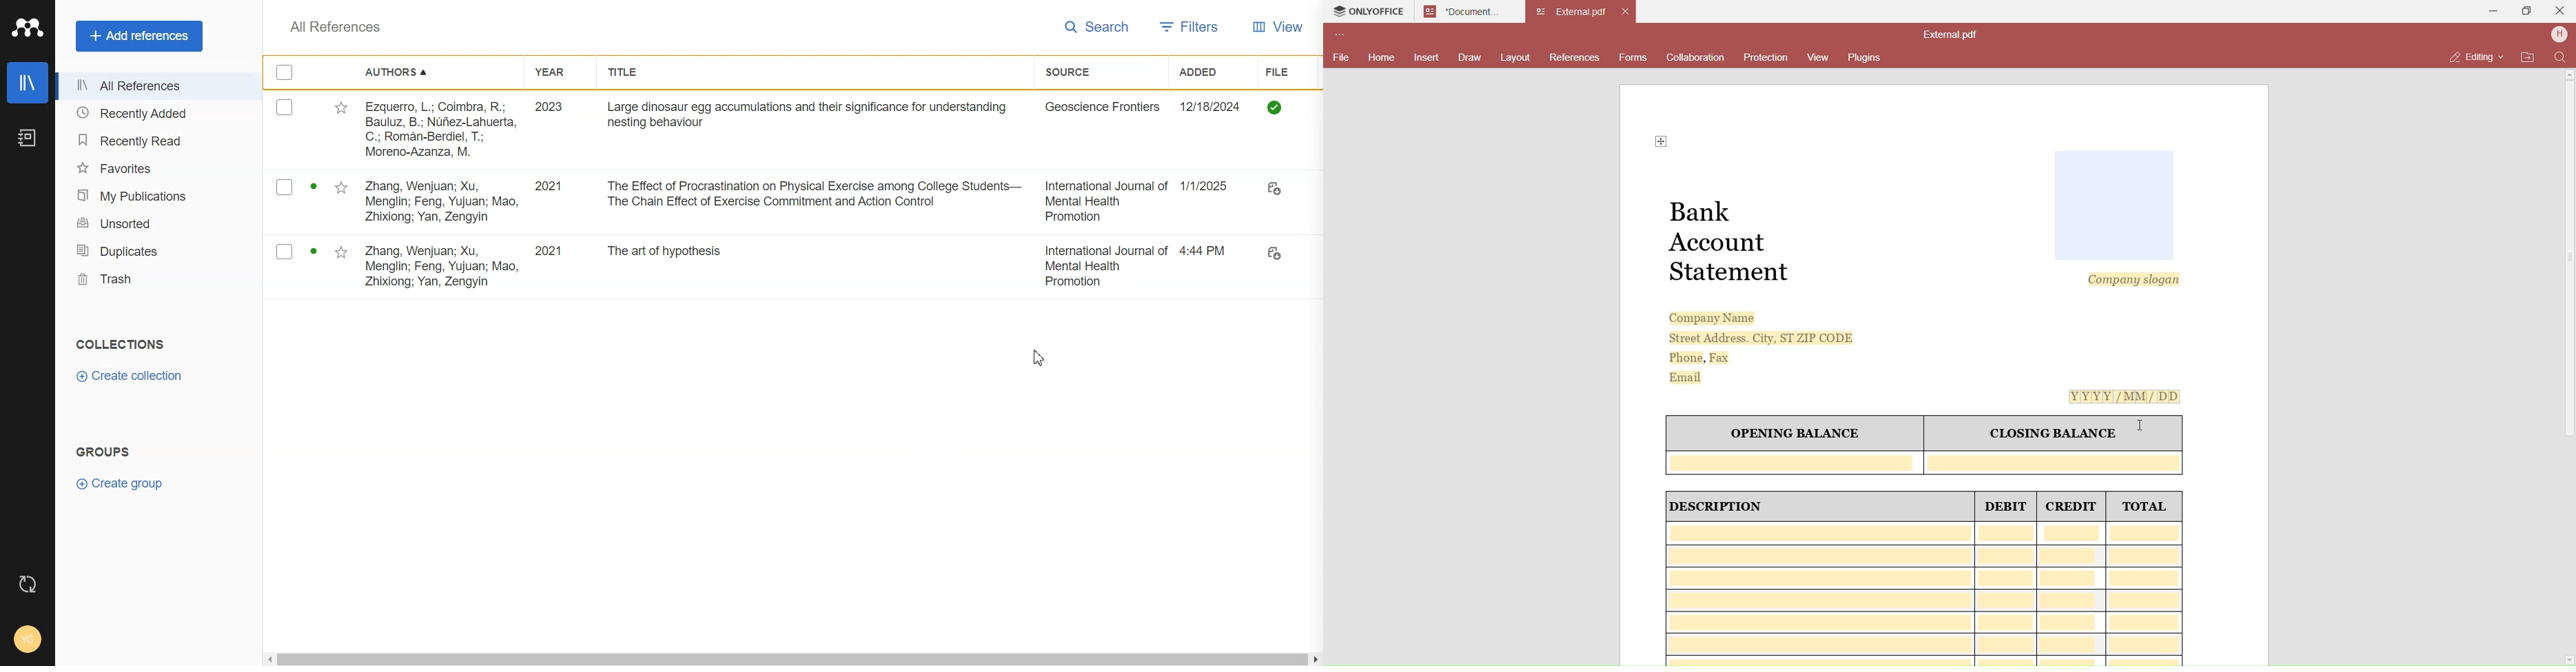 The width and height of the screenshot is (2576, 672). What do you see at coordinates (813, 193) in the screenshot?
I see `The Effect of Procrastination on Physical Exercise among Students` at bounding box center [813, 193].